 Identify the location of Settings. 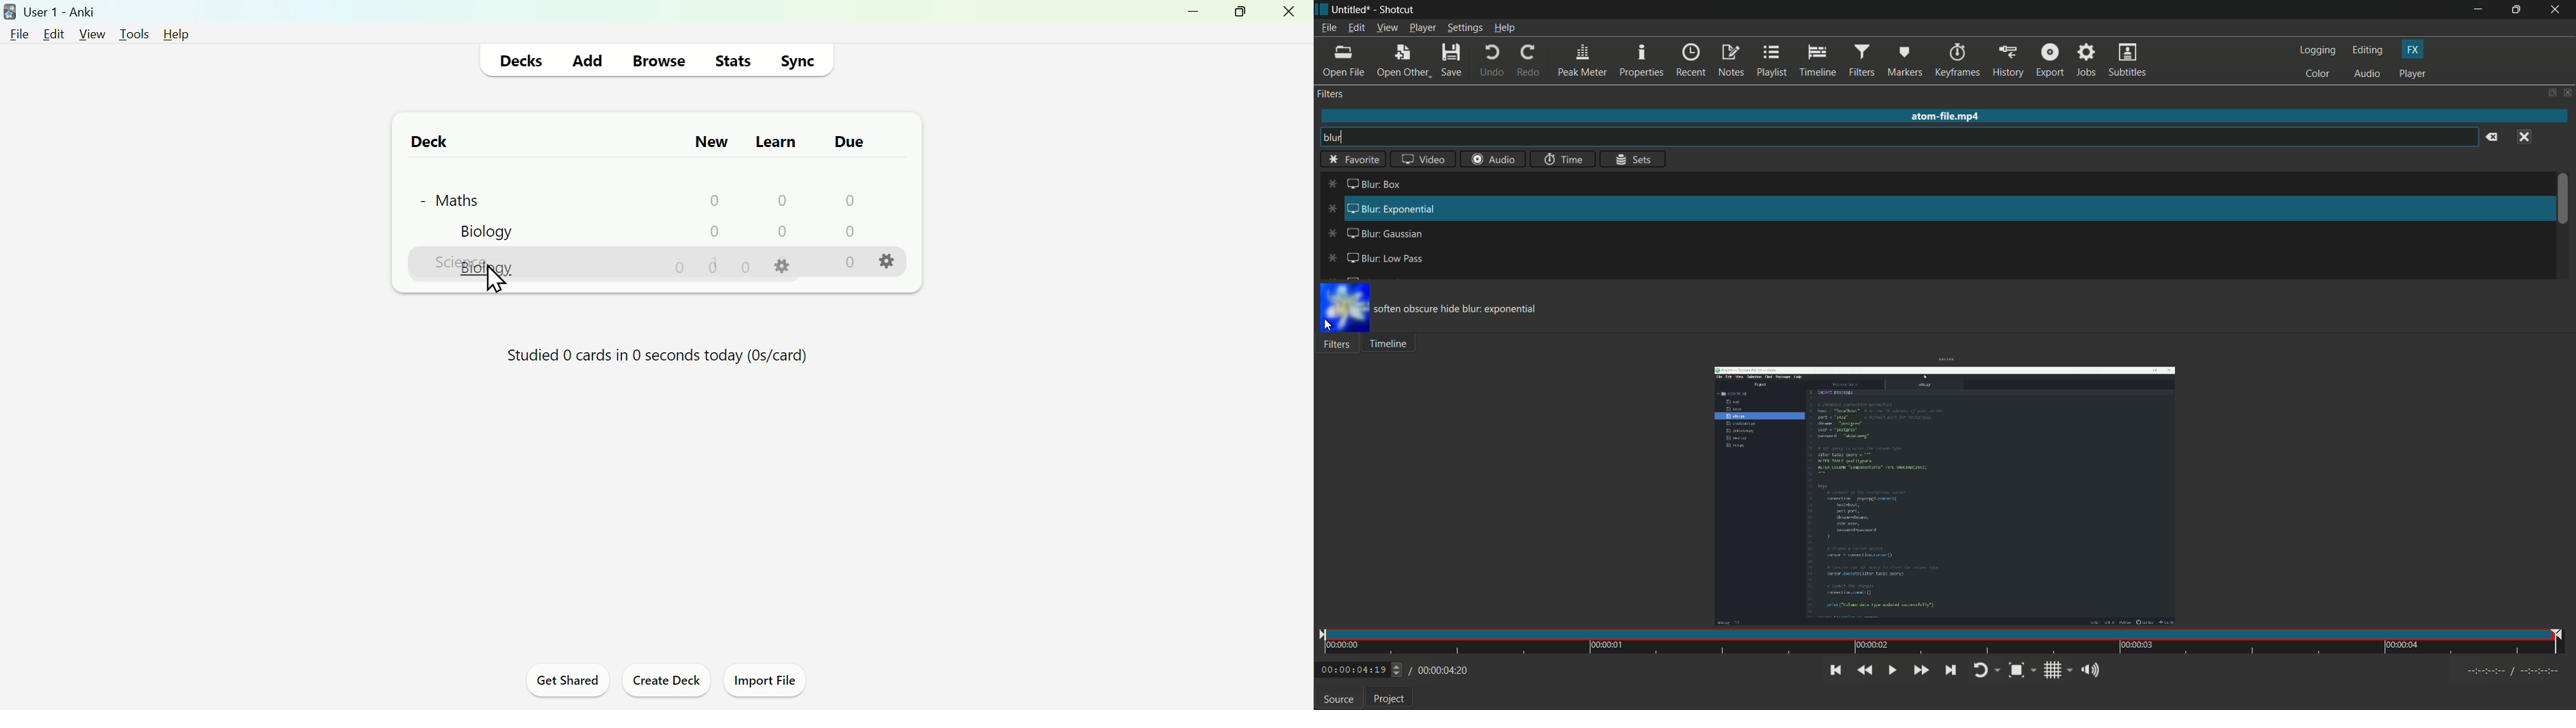
(785, 266).